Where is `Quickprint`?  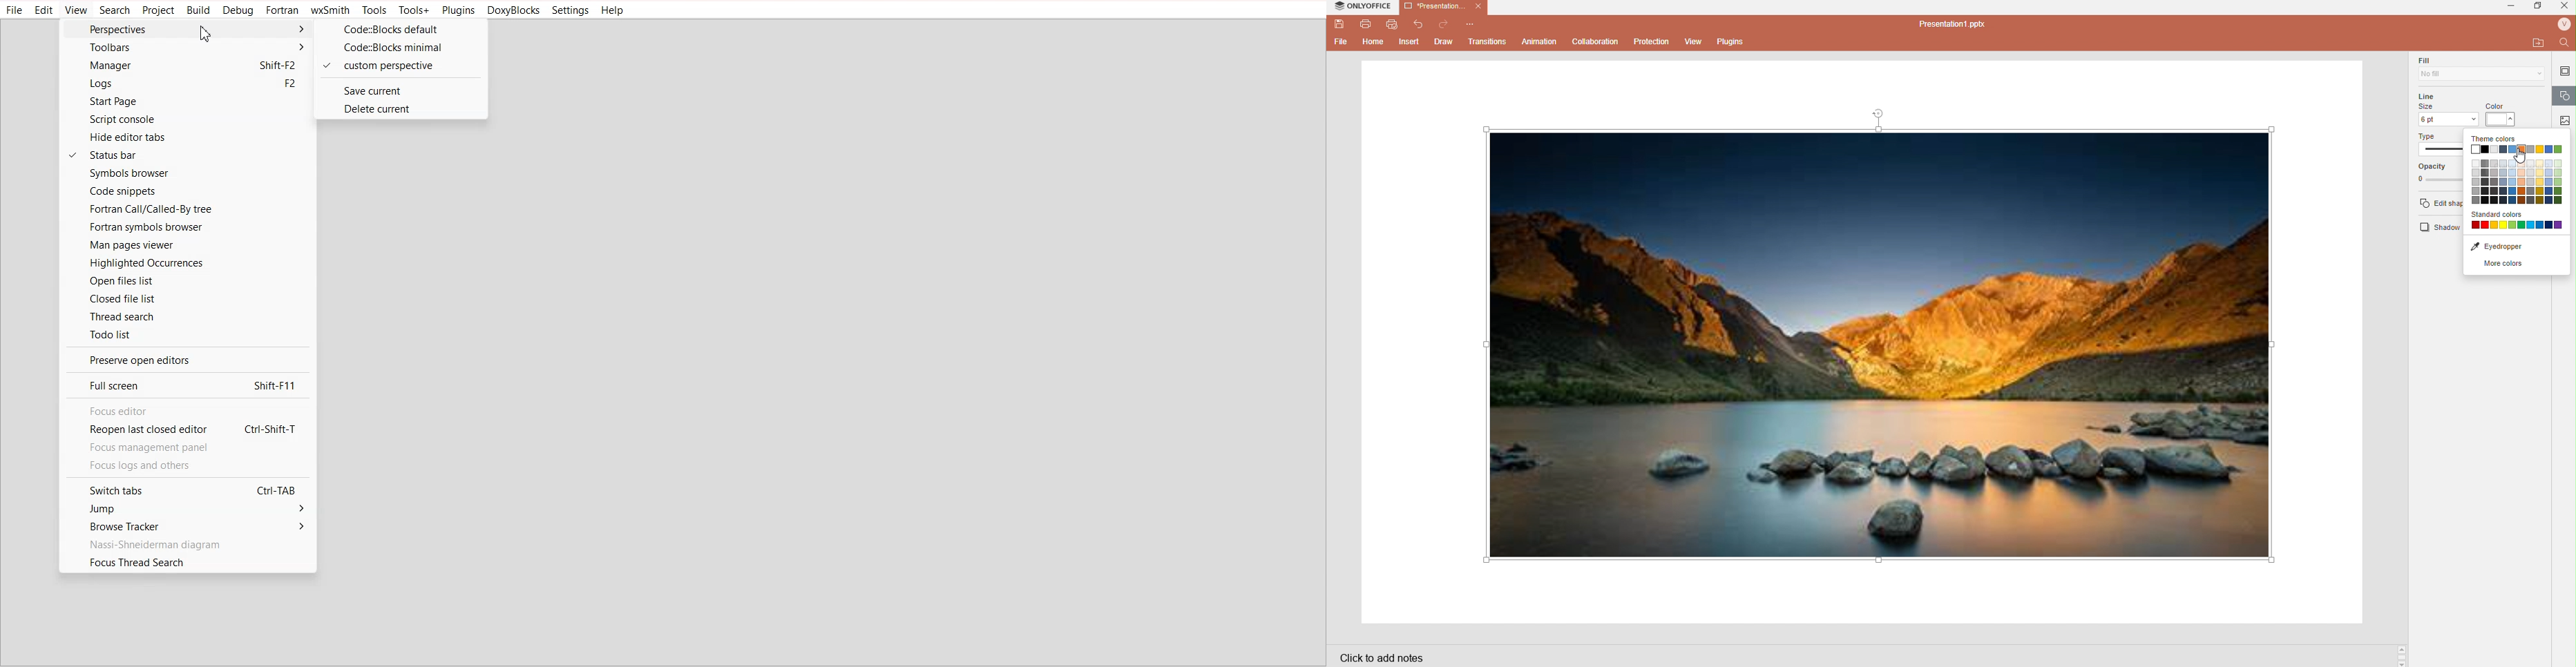 Quickprint is located at coordinates (1393, 25).